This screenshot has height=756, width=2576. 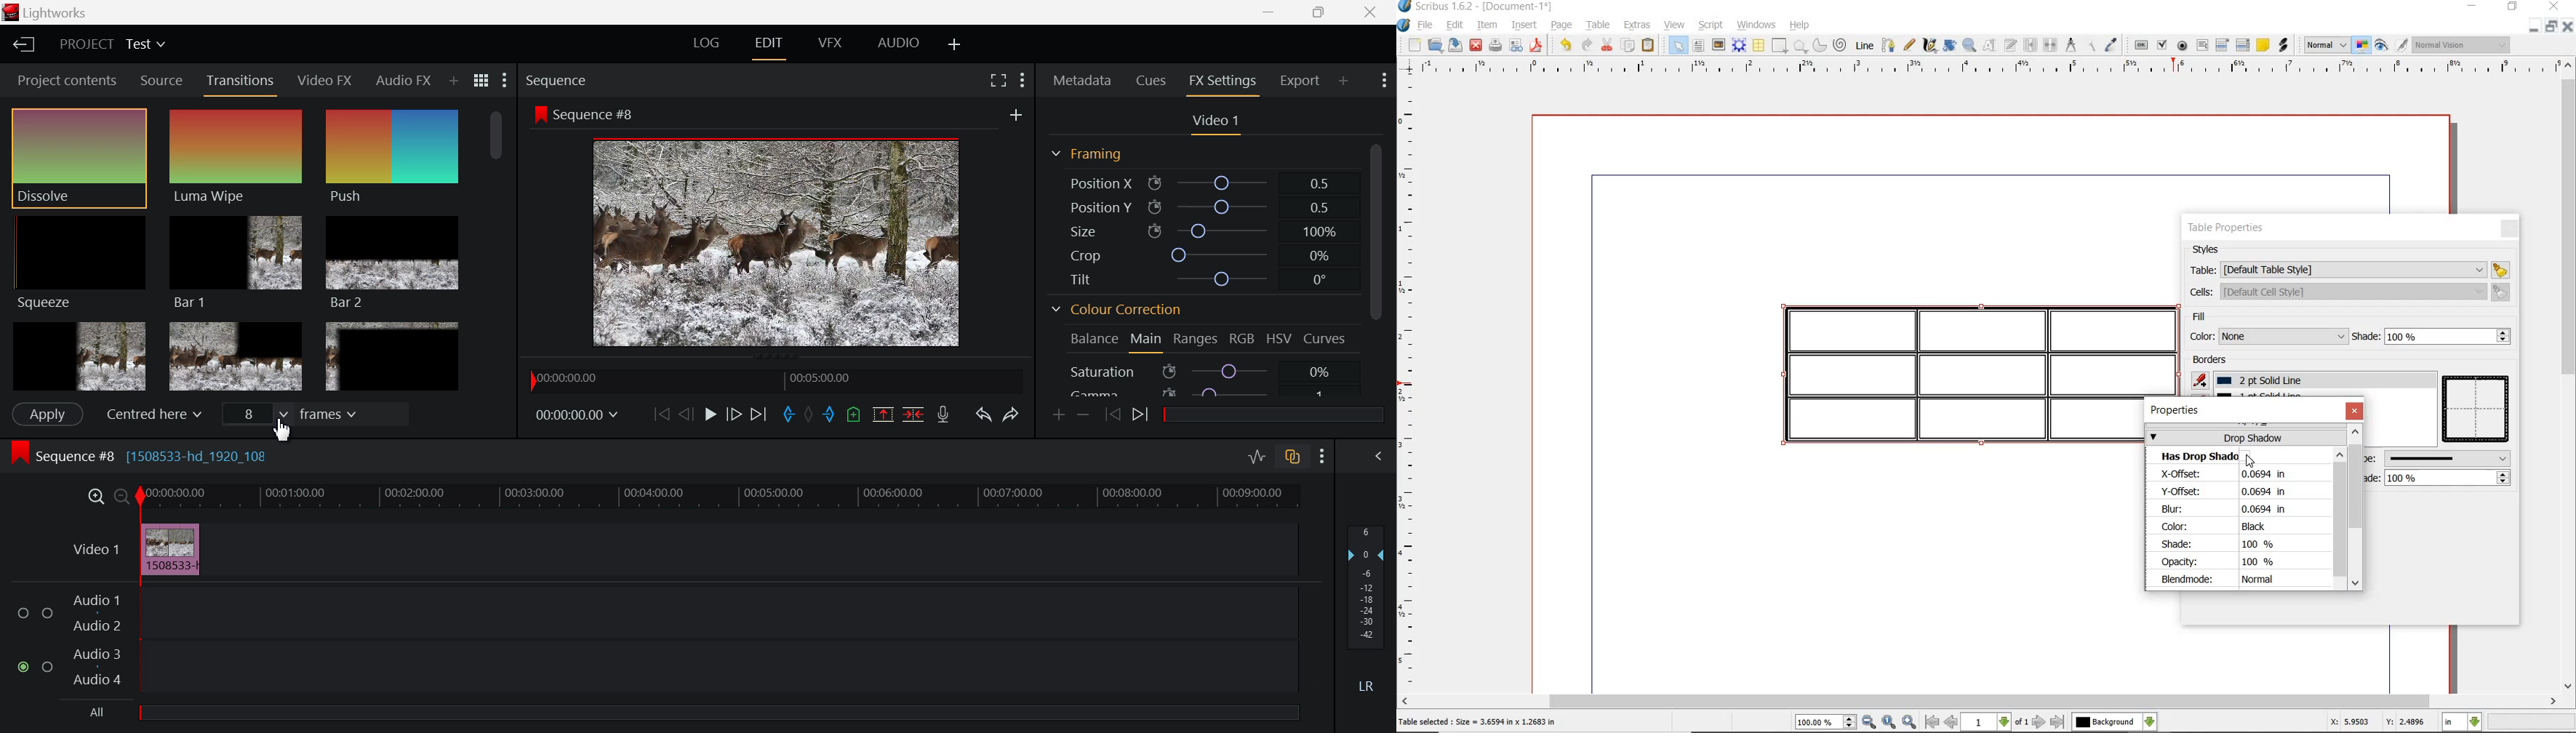 What do you see at coordinates (1204, 393) in the screenshot?
I see `Gamma` at bounding box center [1204, 393].